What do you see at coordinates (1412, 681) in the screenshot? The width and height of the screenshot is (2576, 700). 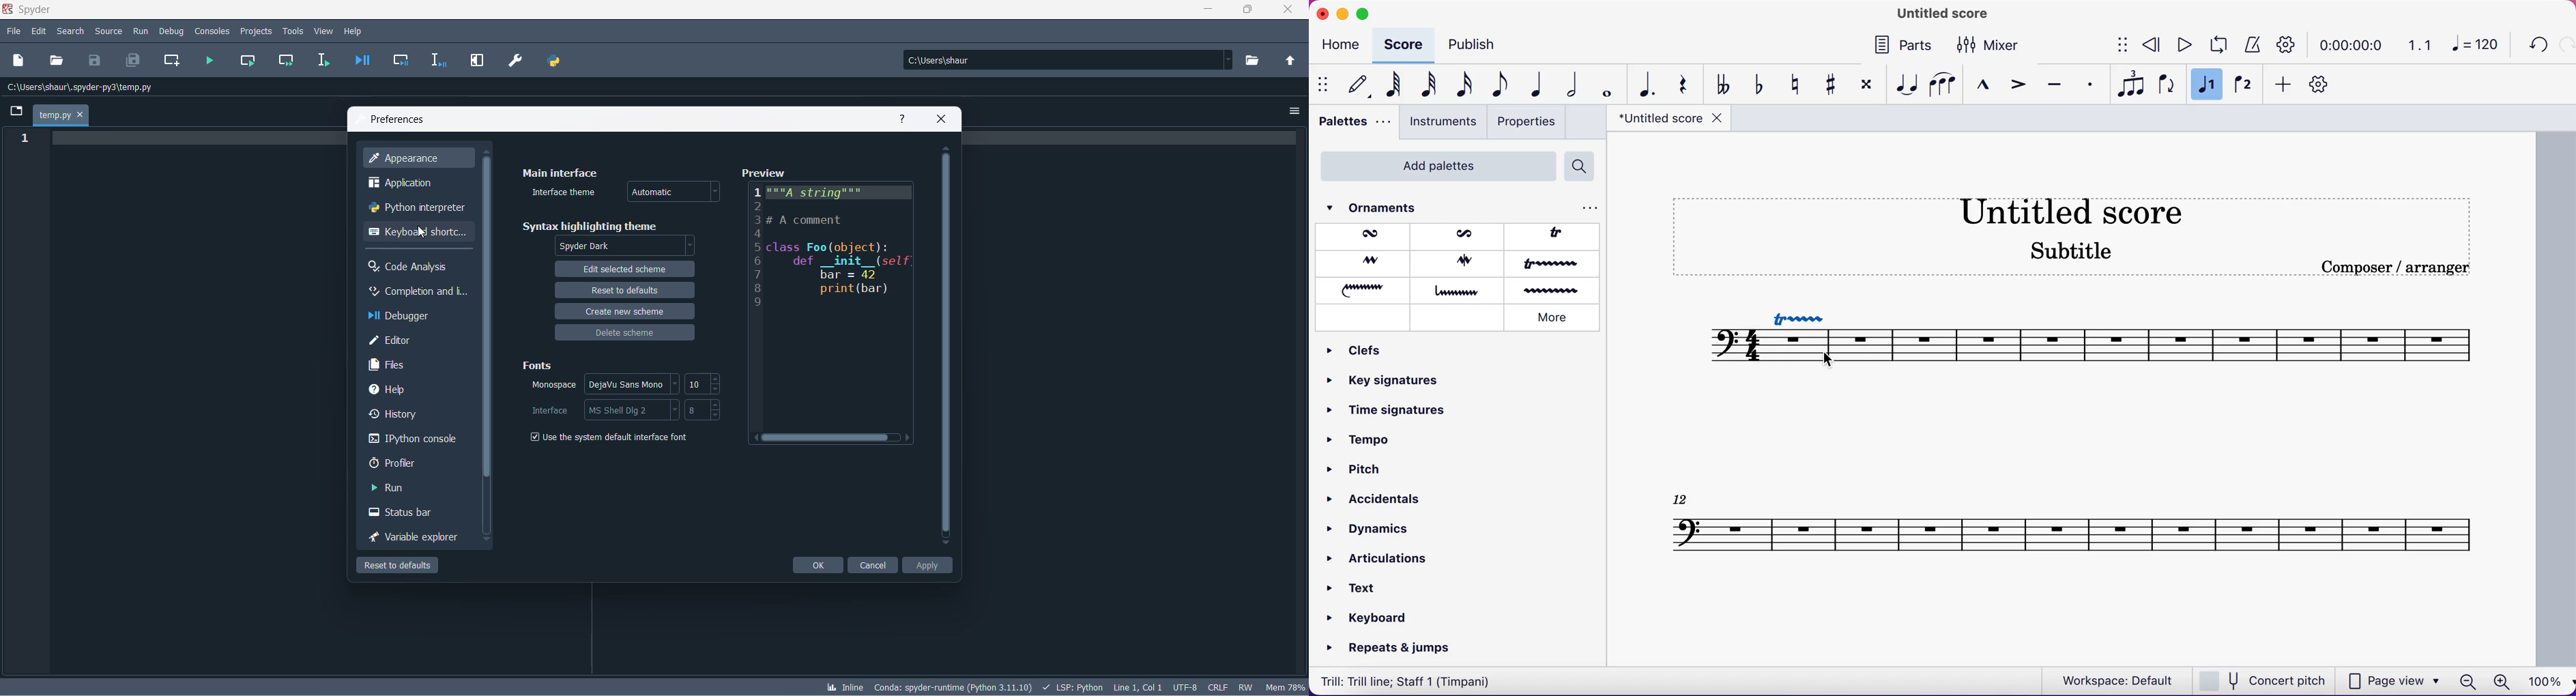 I see `trill line (timpani)` at bounding box center [1412, 681].